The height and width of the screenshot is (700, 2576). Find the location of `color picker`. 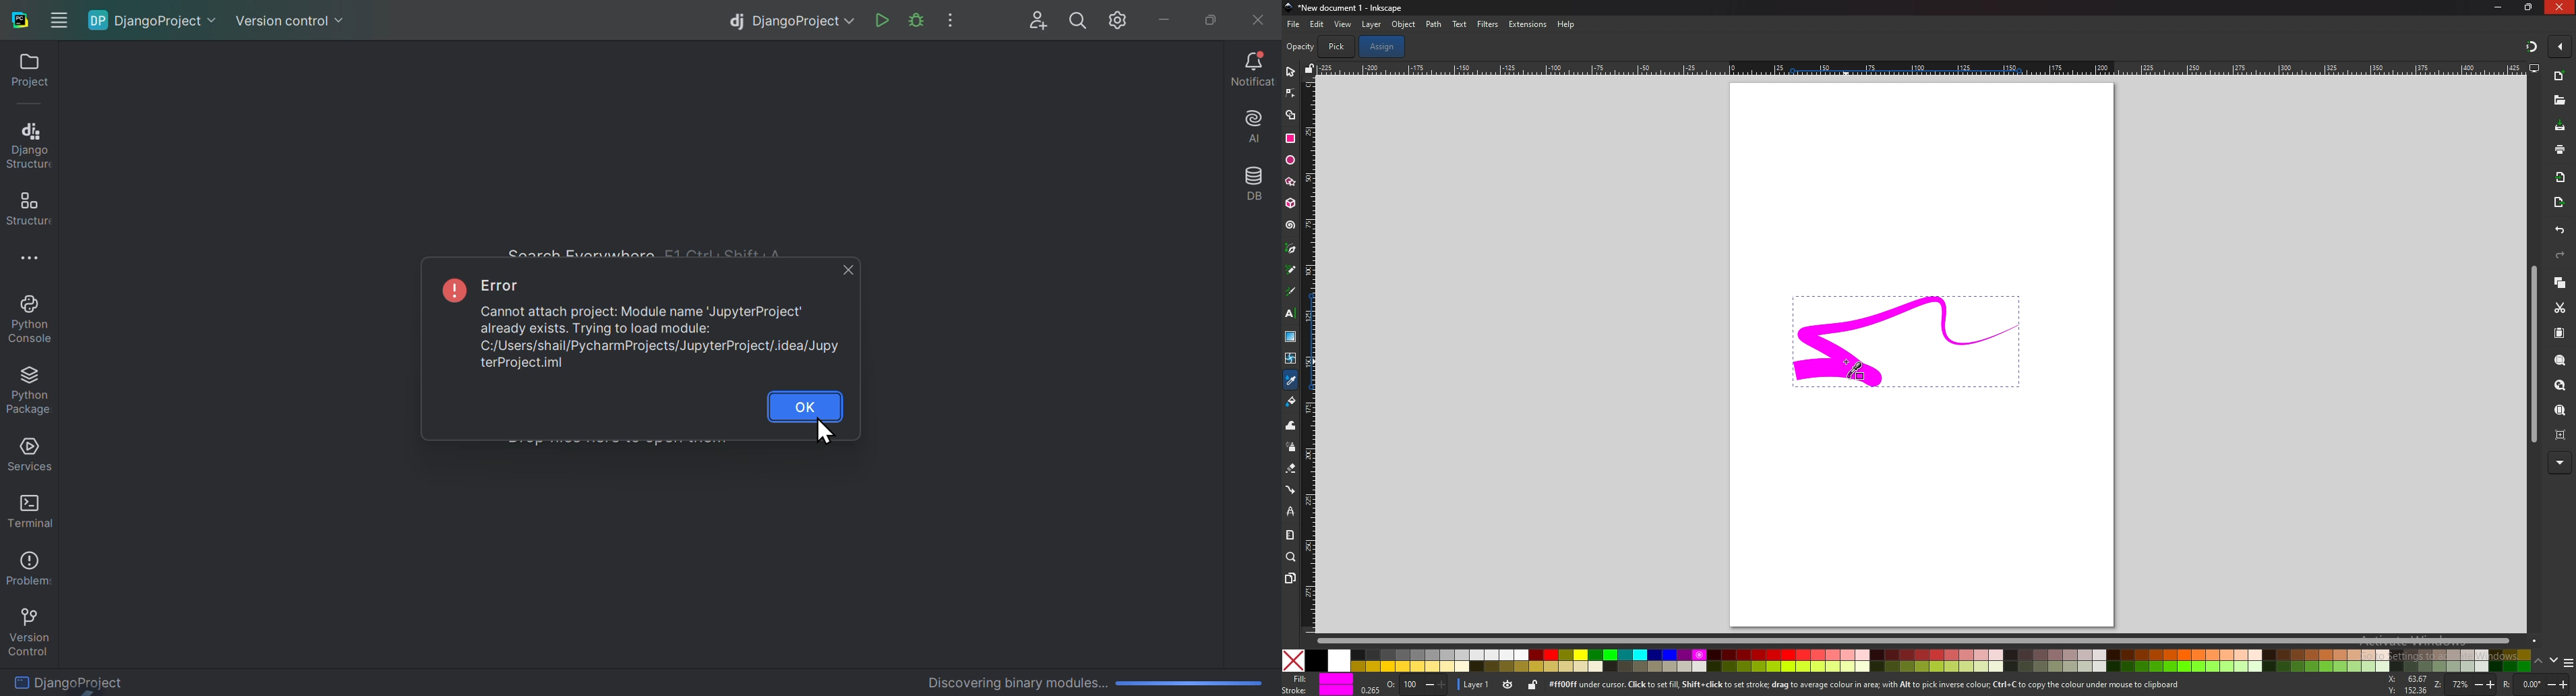

color picker is located at coordinates (1293, 380).